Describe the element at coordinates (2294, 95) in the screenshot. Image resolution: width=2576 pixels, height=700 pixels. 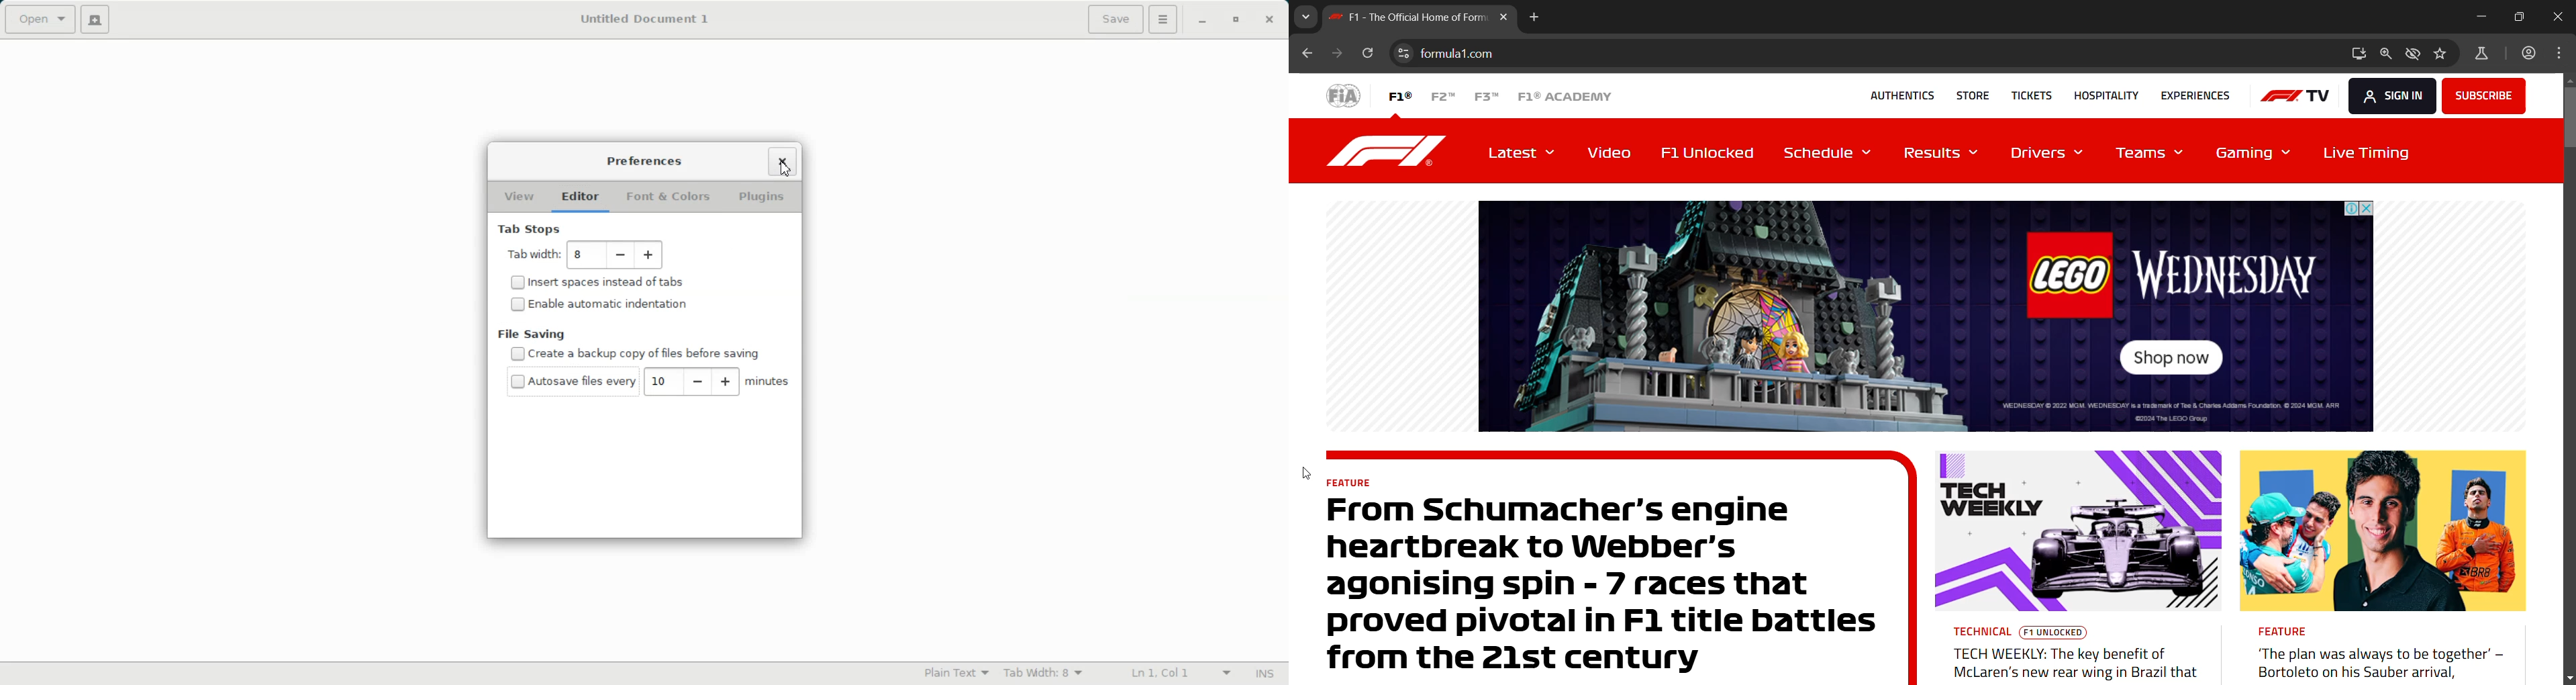
I see `TV` at that location.